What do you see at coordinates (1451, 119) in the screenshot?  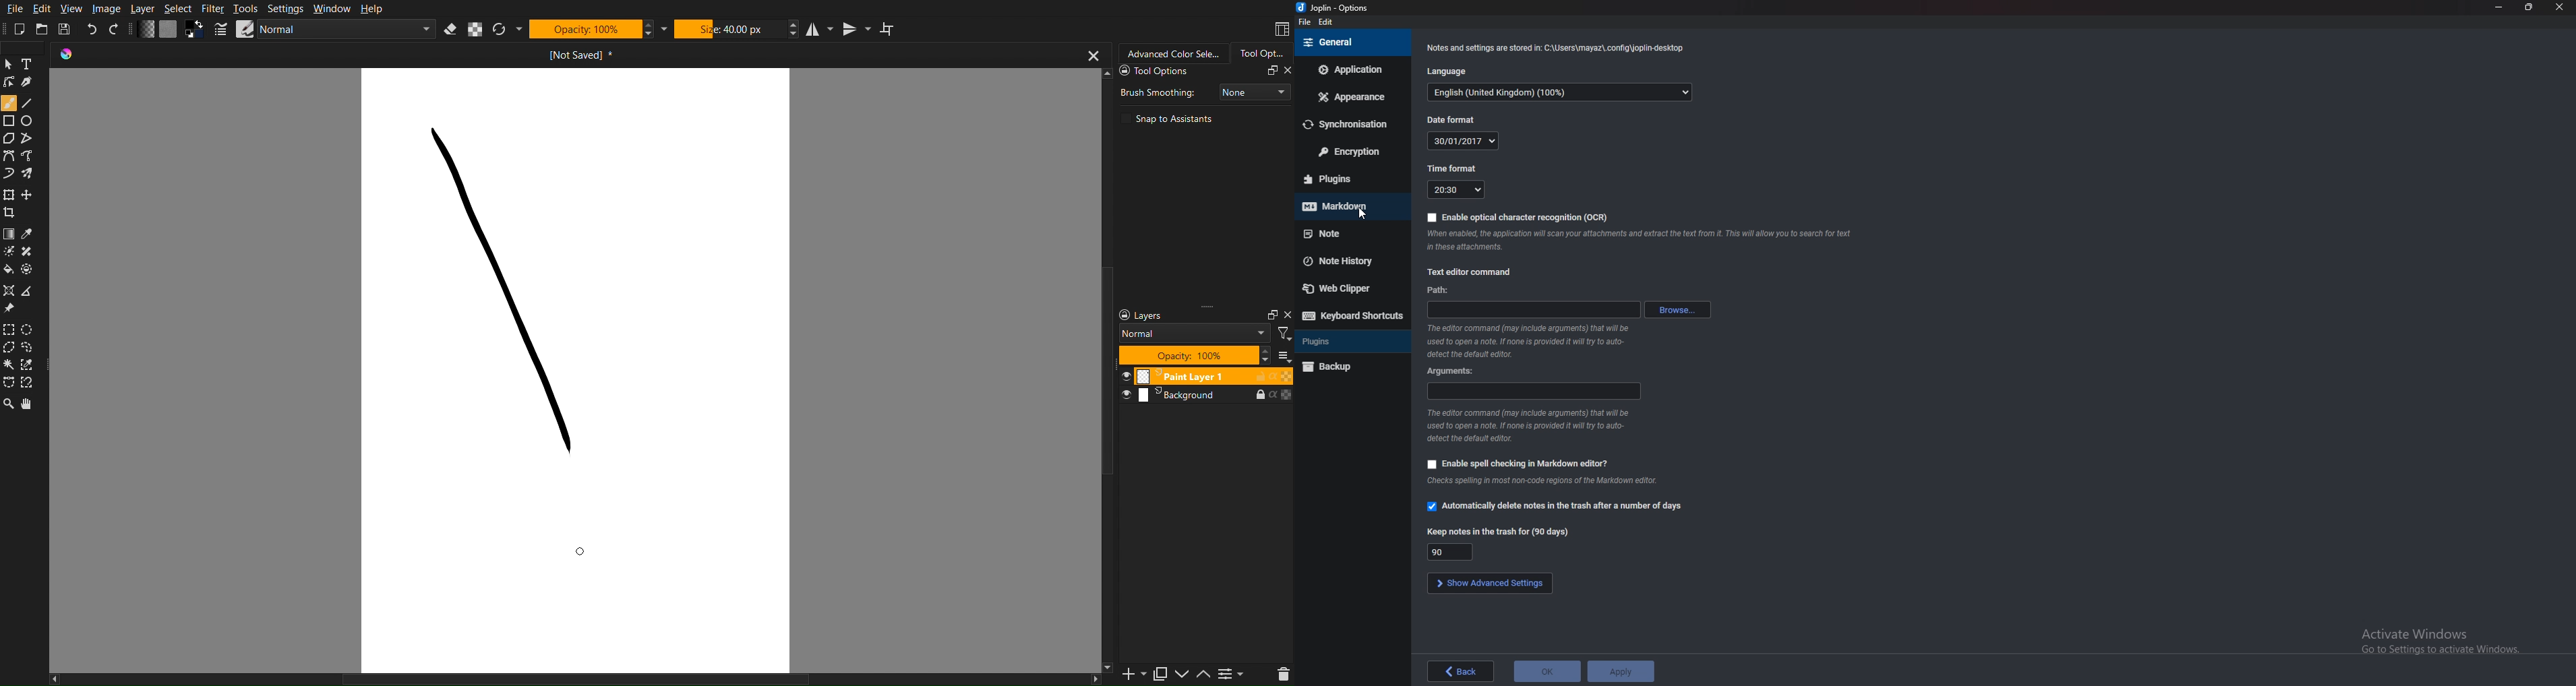 I see `Date format` at bounding box center [1451, 119].